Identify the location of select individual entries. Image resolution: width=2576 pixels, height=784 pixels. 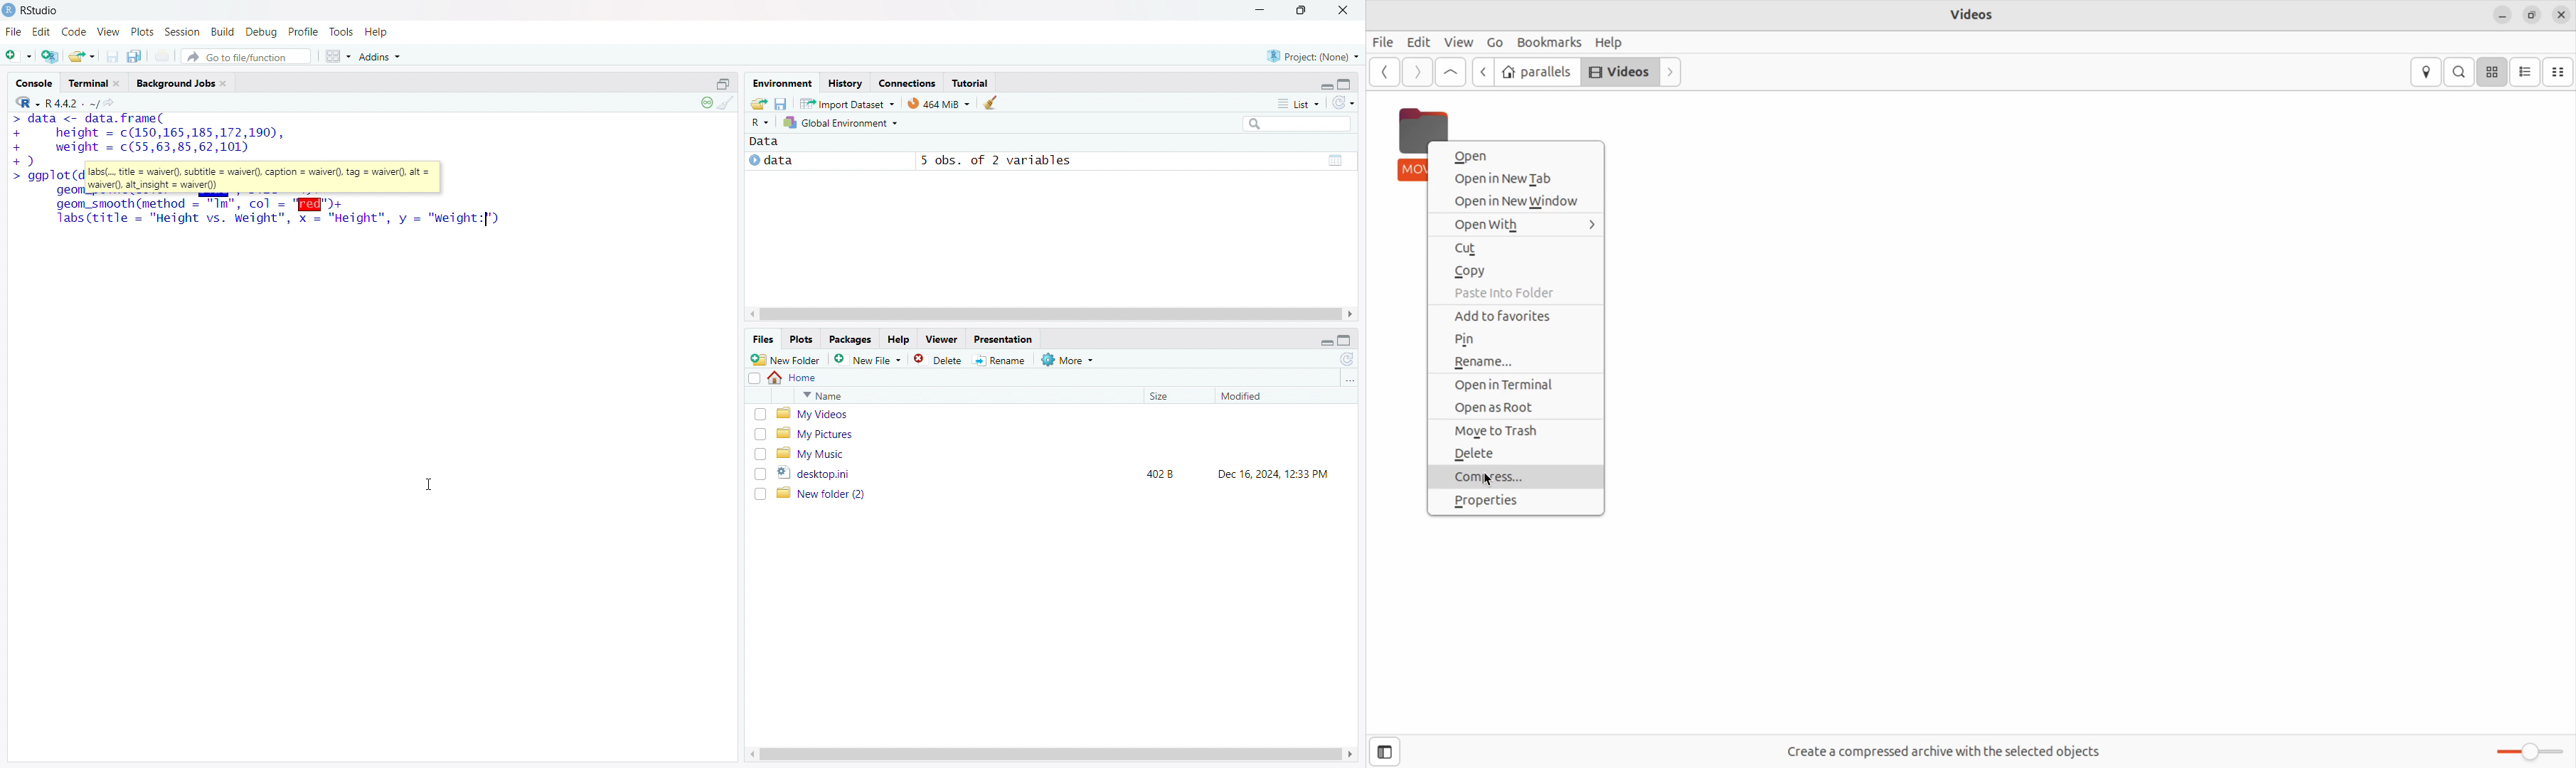
(760, 454).